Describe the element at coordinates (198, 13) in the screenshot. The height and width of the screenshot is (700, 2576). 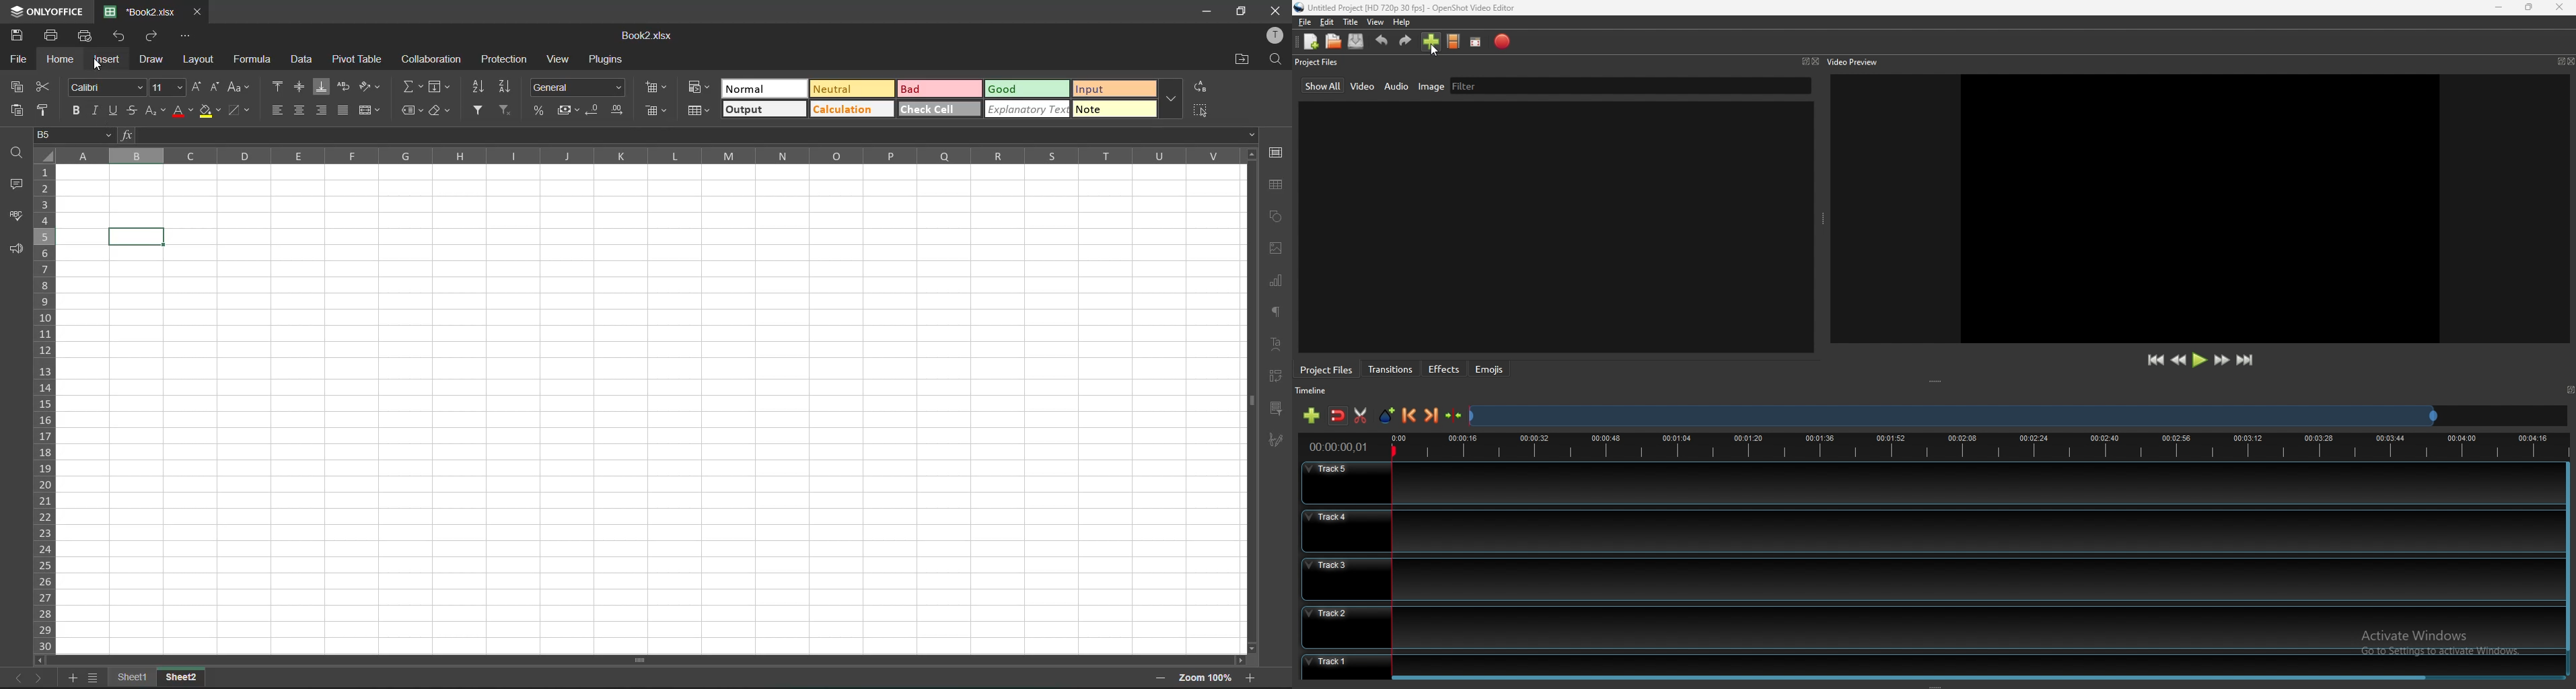
I see `close tab` at that location.